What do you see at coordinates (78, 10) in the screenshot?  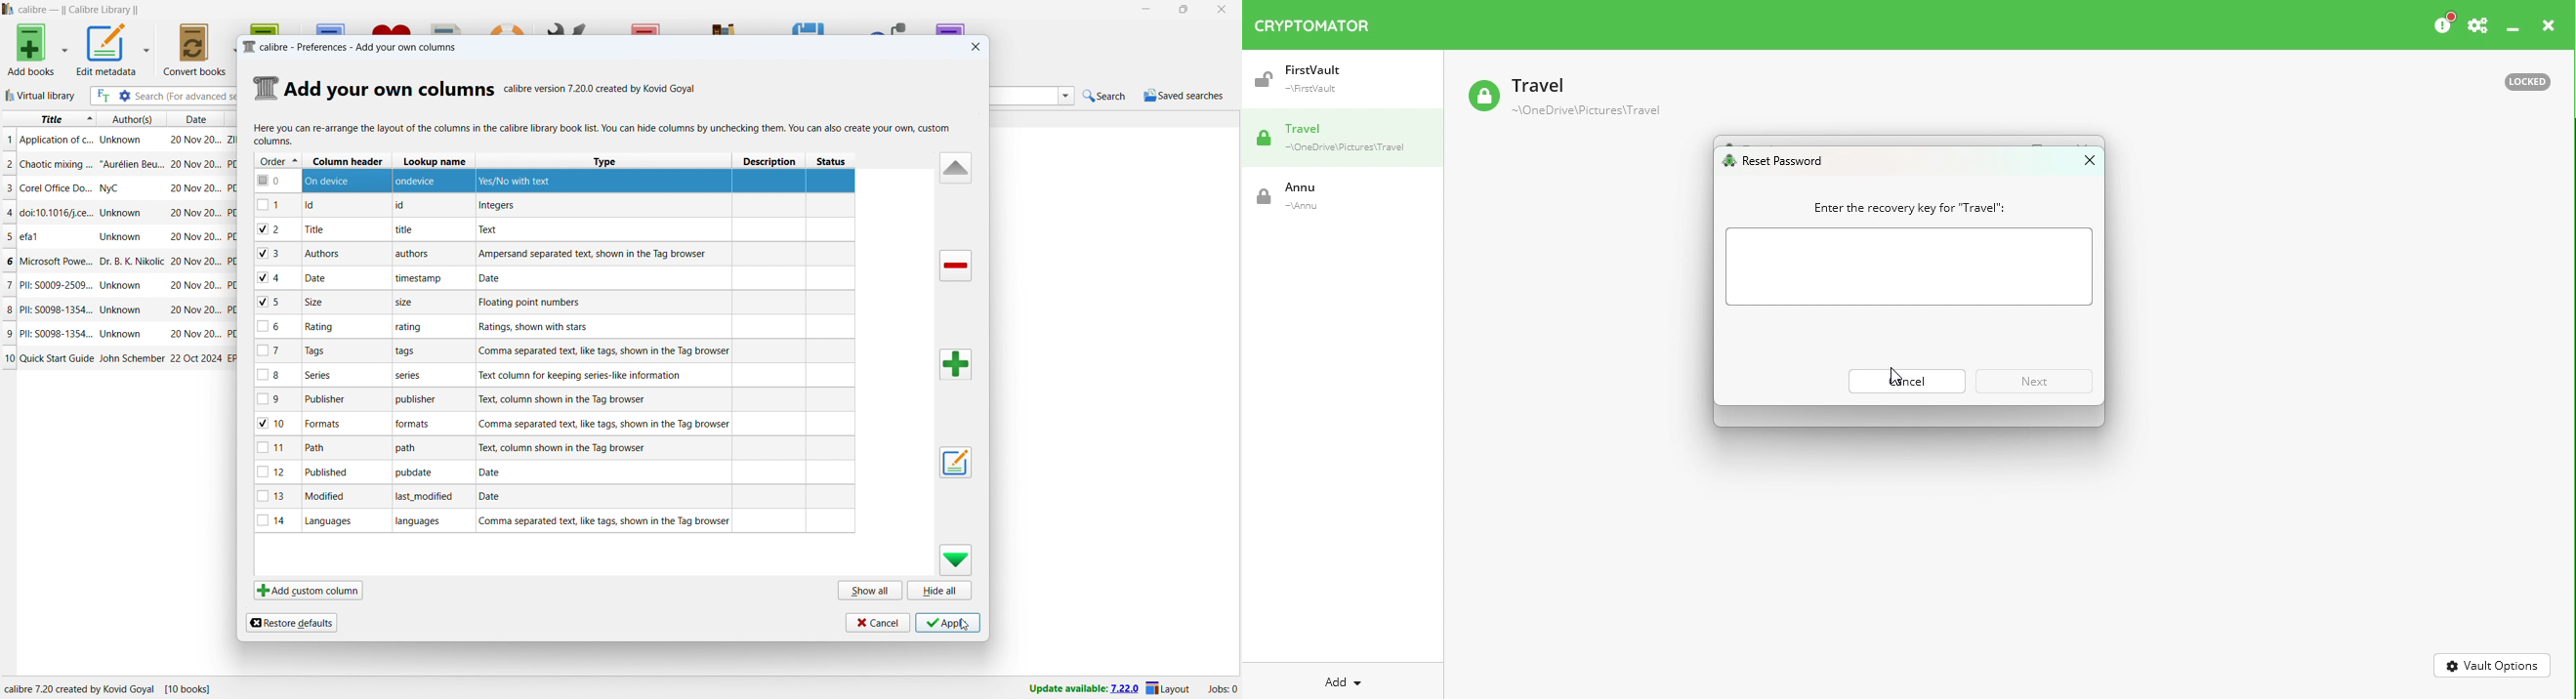 I see `title` at bounding box center [78, 10].